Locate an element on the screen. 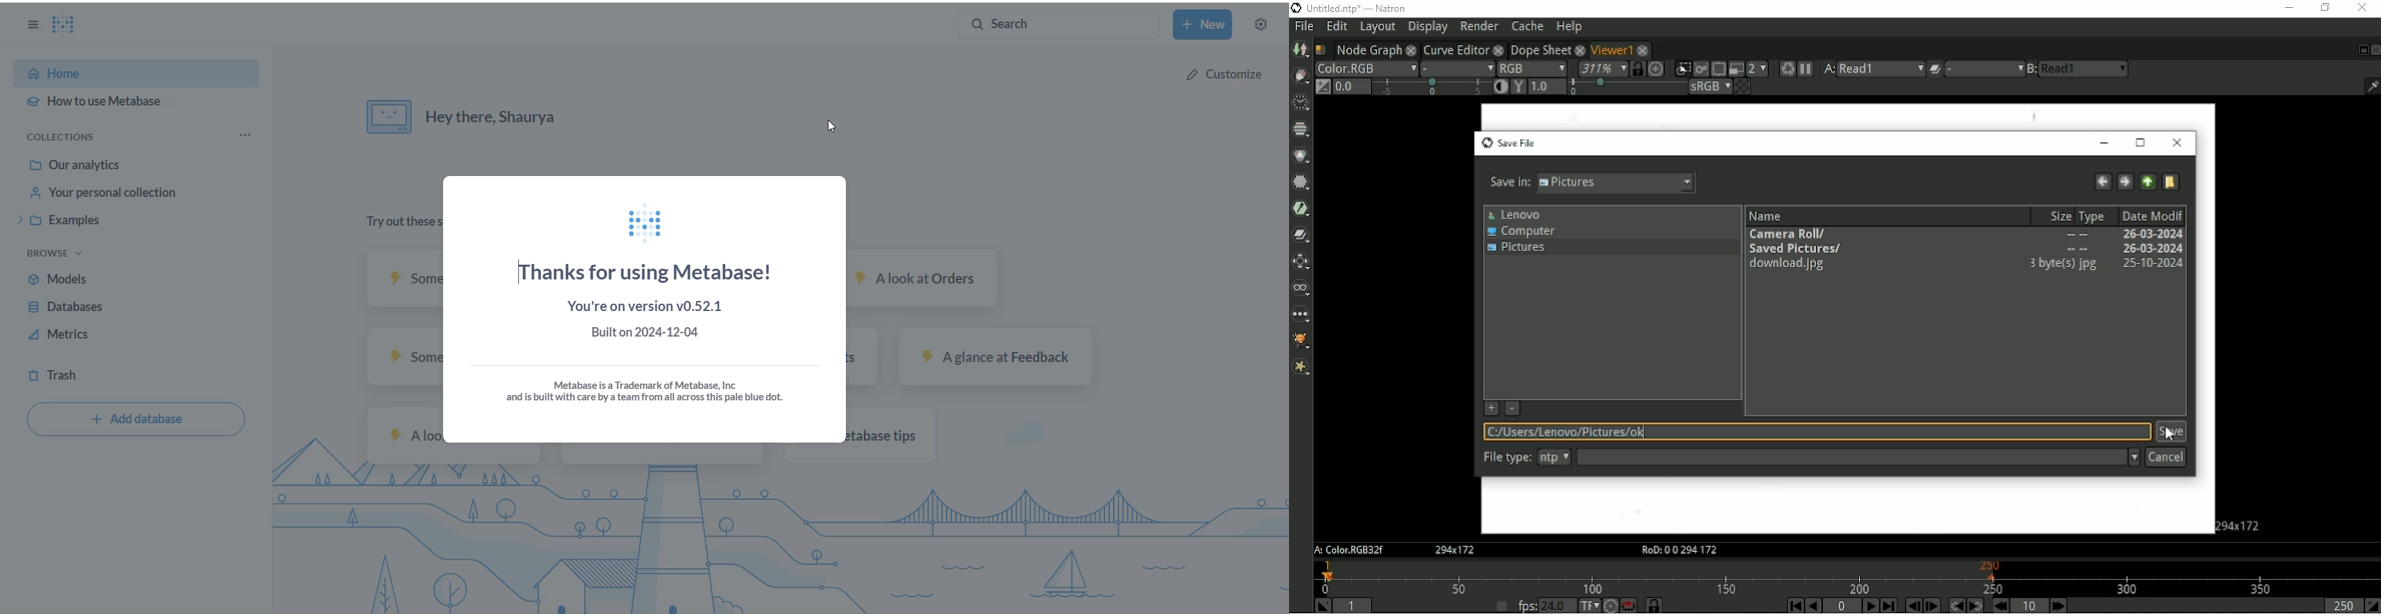 The width and height of the screenshot is (2408, 616). Go forward is located at coordinates (2124, 182).